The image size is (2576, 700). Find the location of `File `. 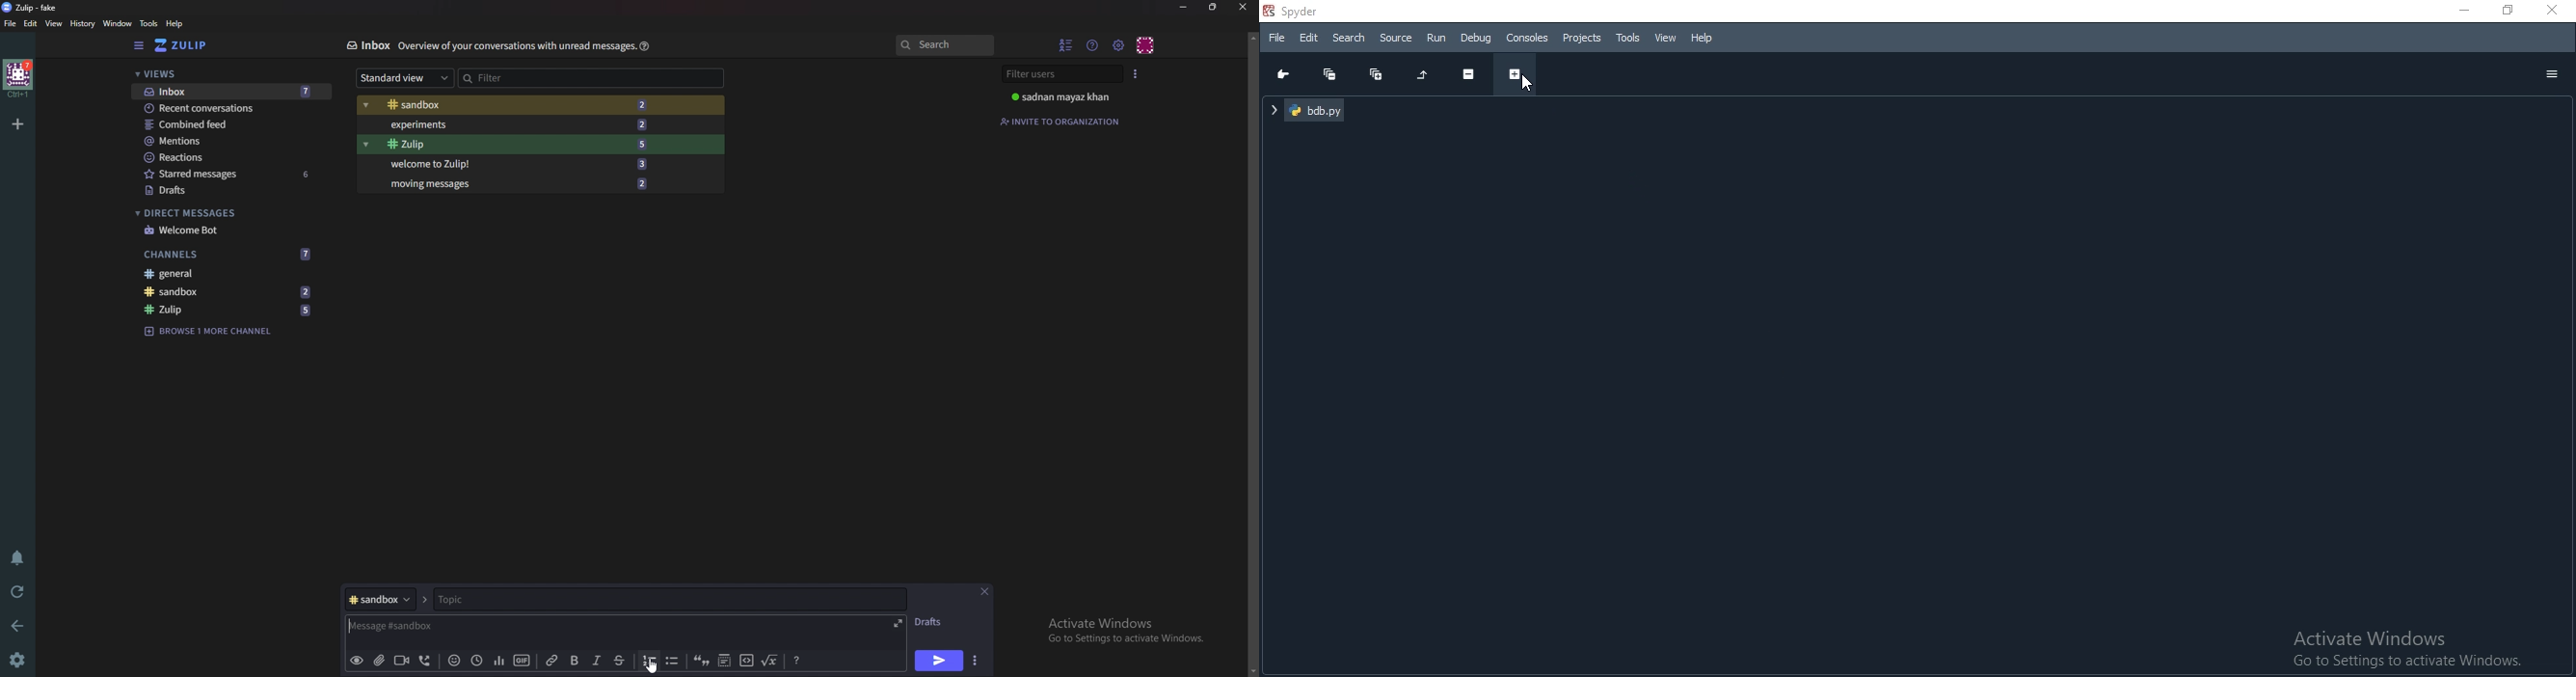

File  is located at coordinates (1274, 36).